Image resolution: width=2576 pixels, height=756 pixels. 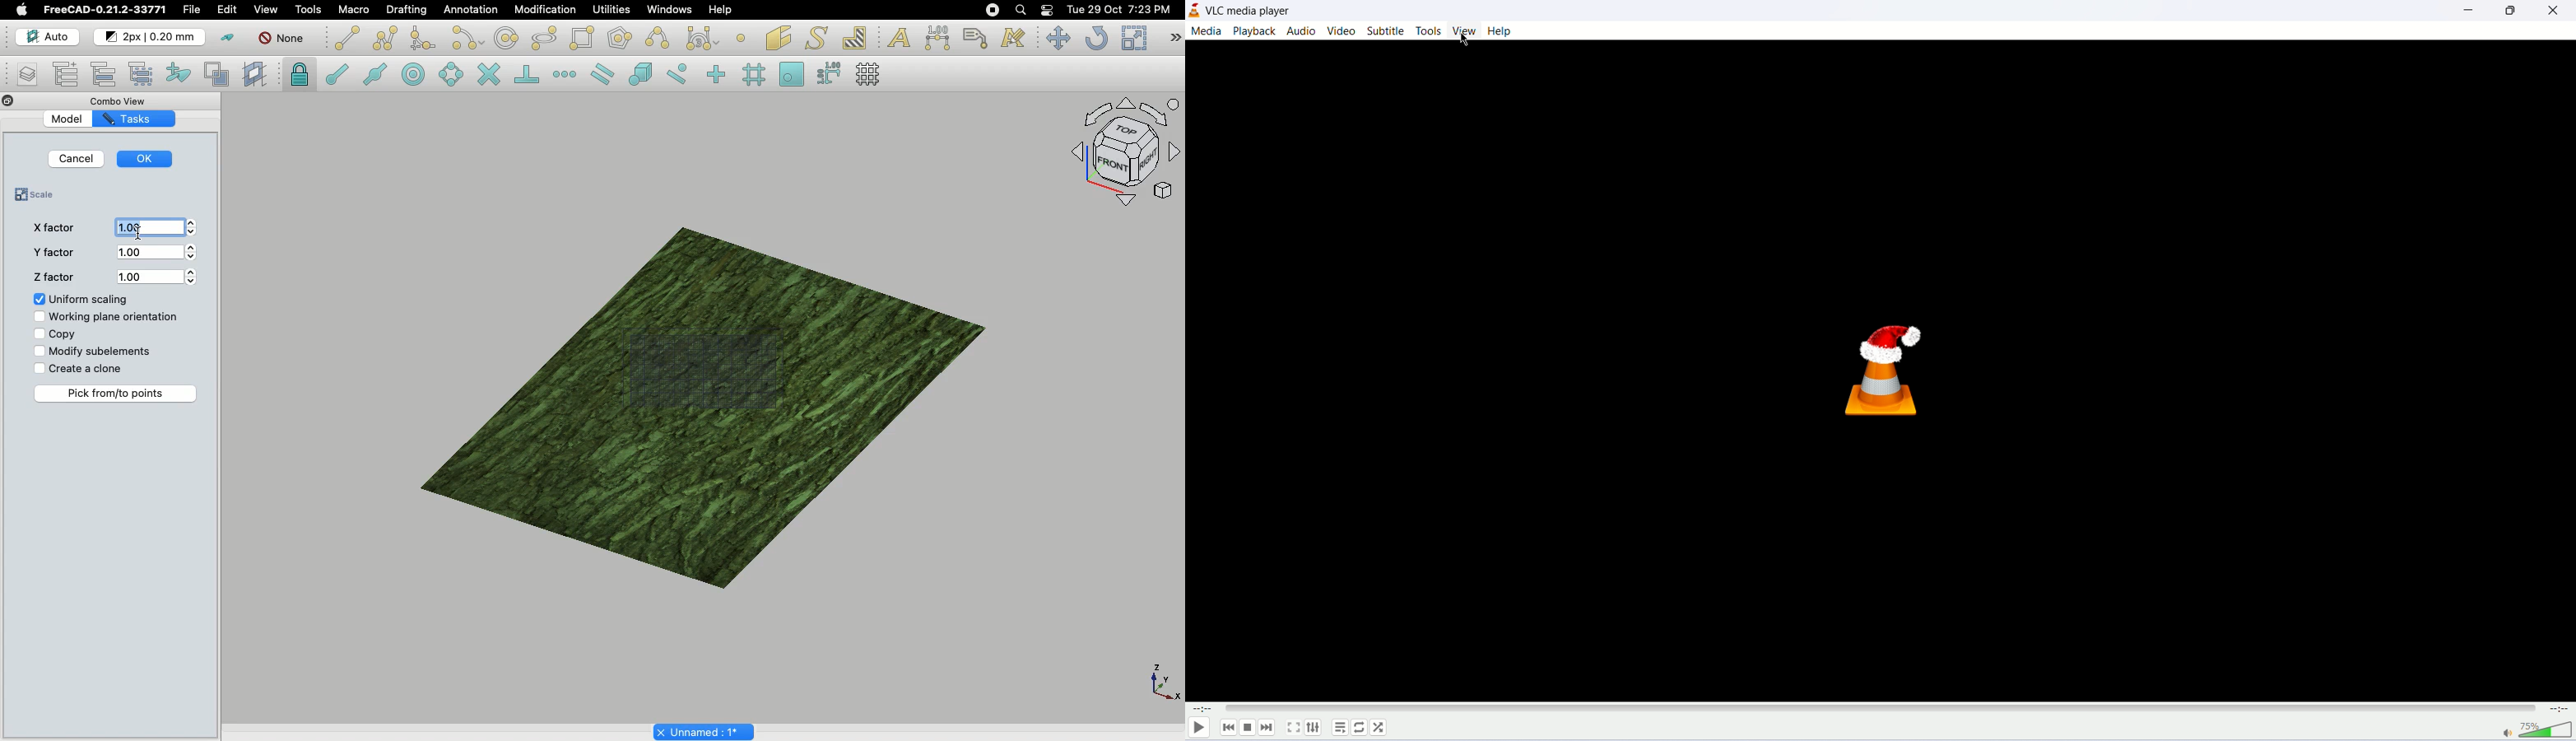 What do you see at coordinates (1132, 37) in the screenshot?
I see `Scale` at bounding box center [1132, 37].